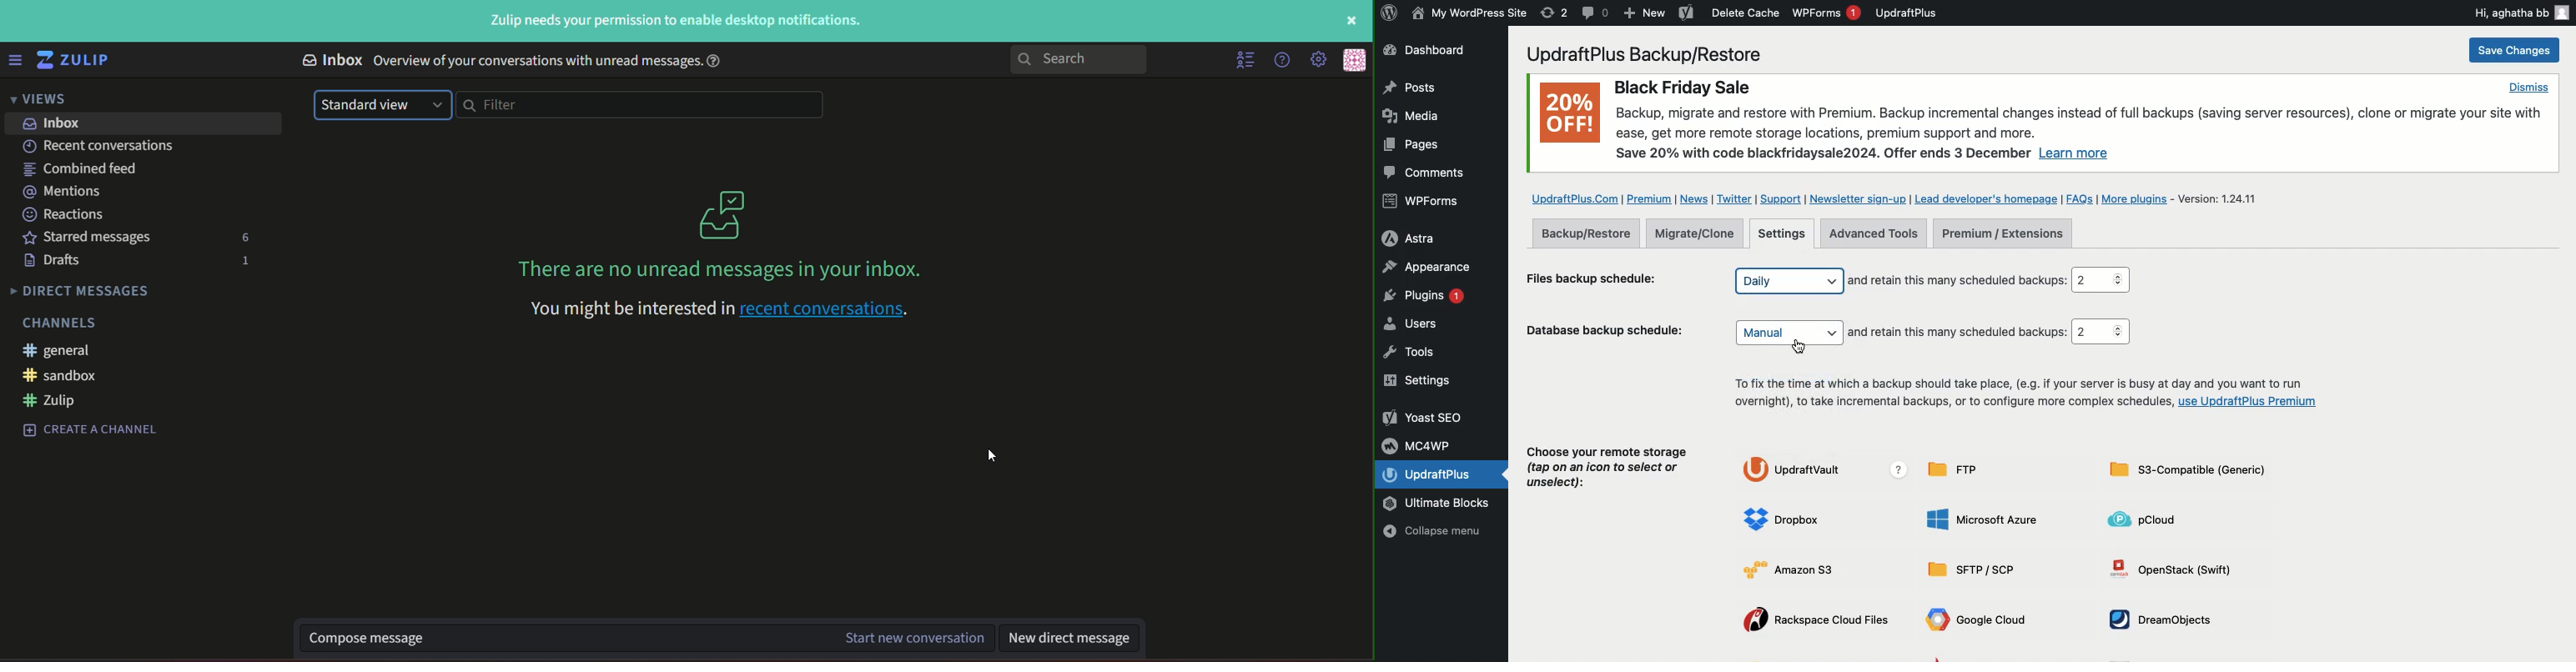  I want to click on text, so click(102, 146).